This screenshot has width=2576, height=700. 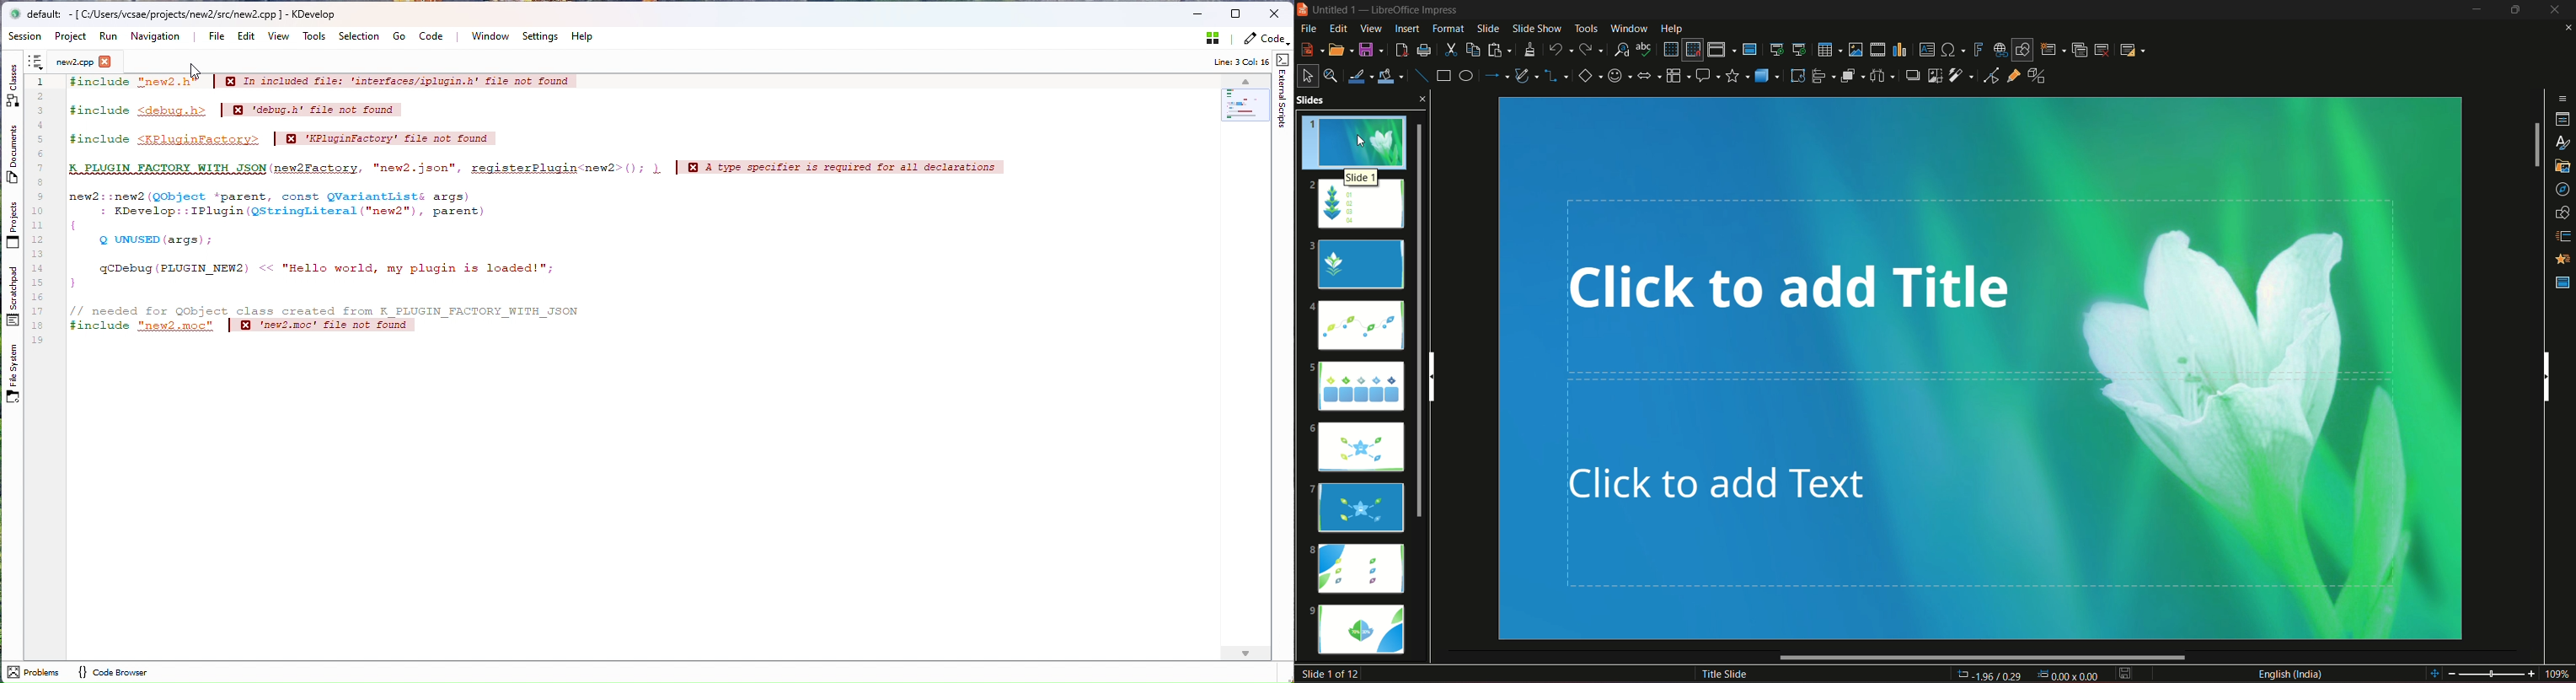 What do you see at coordinates (2513, 10) in the screenshot?
I see `hide` at bounding box center [2513, 10].